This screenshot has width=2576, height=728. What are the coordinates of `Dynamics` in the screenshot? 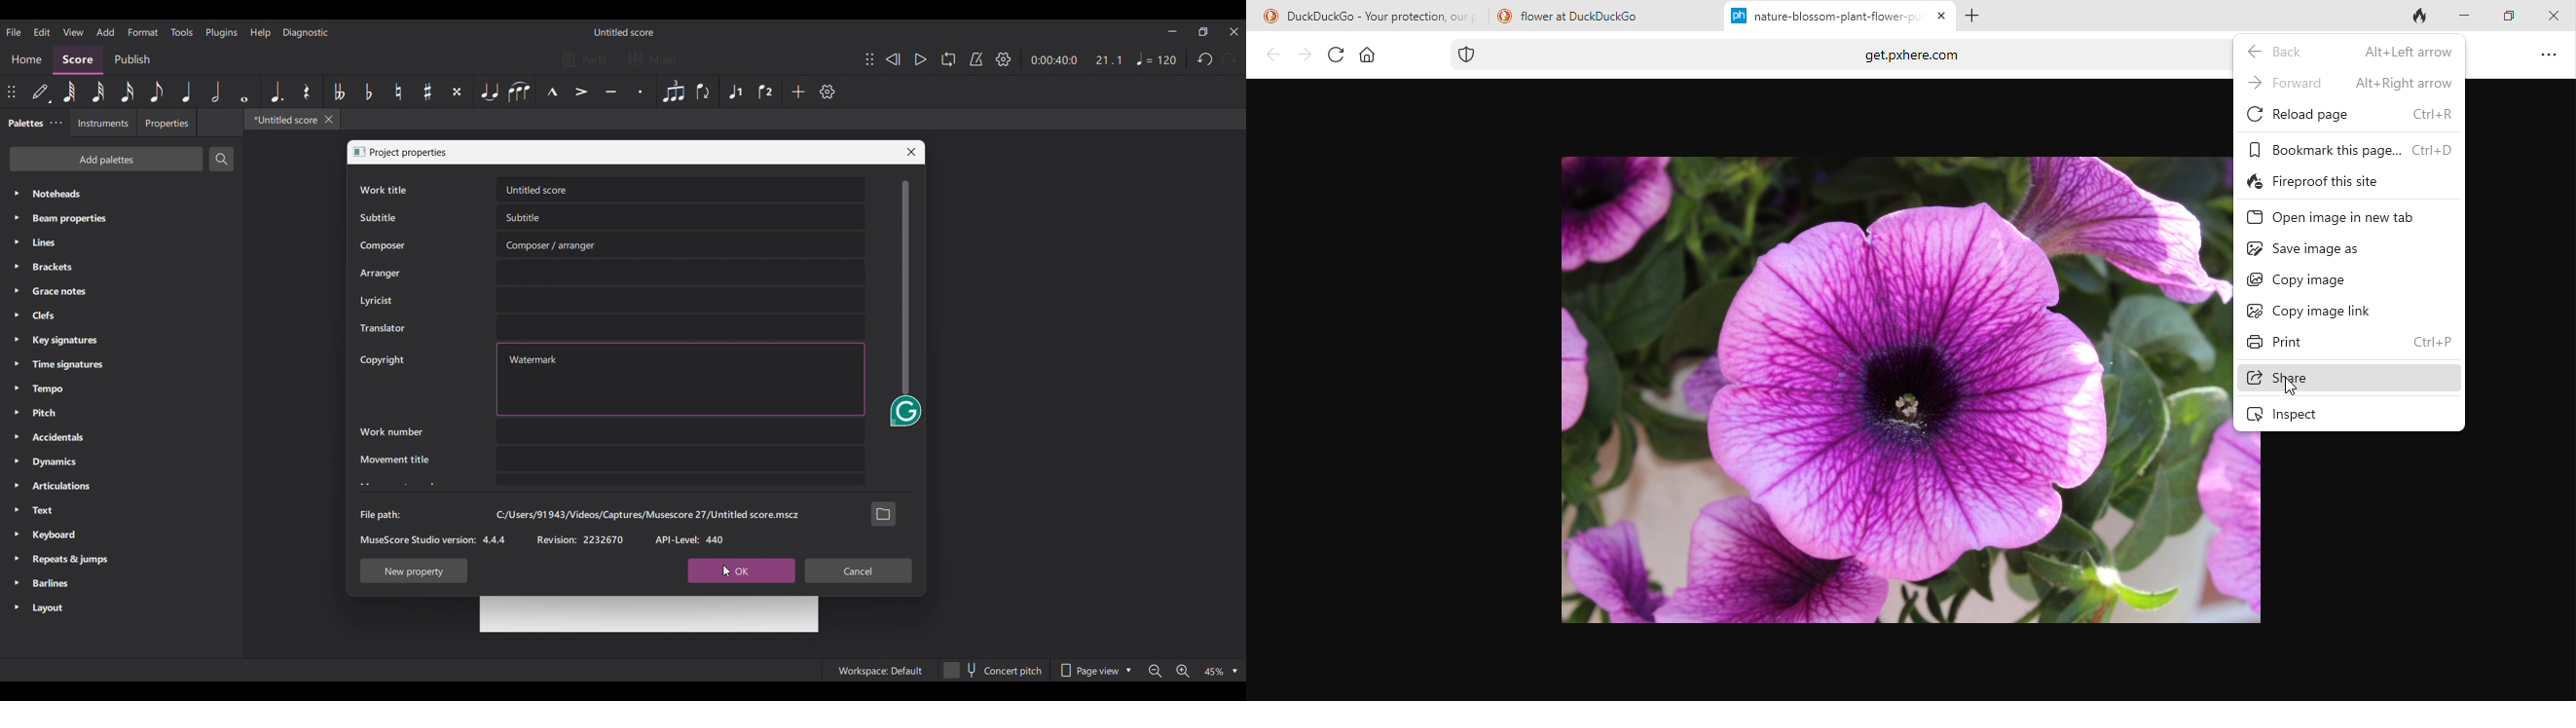 It's located at (121, 462).